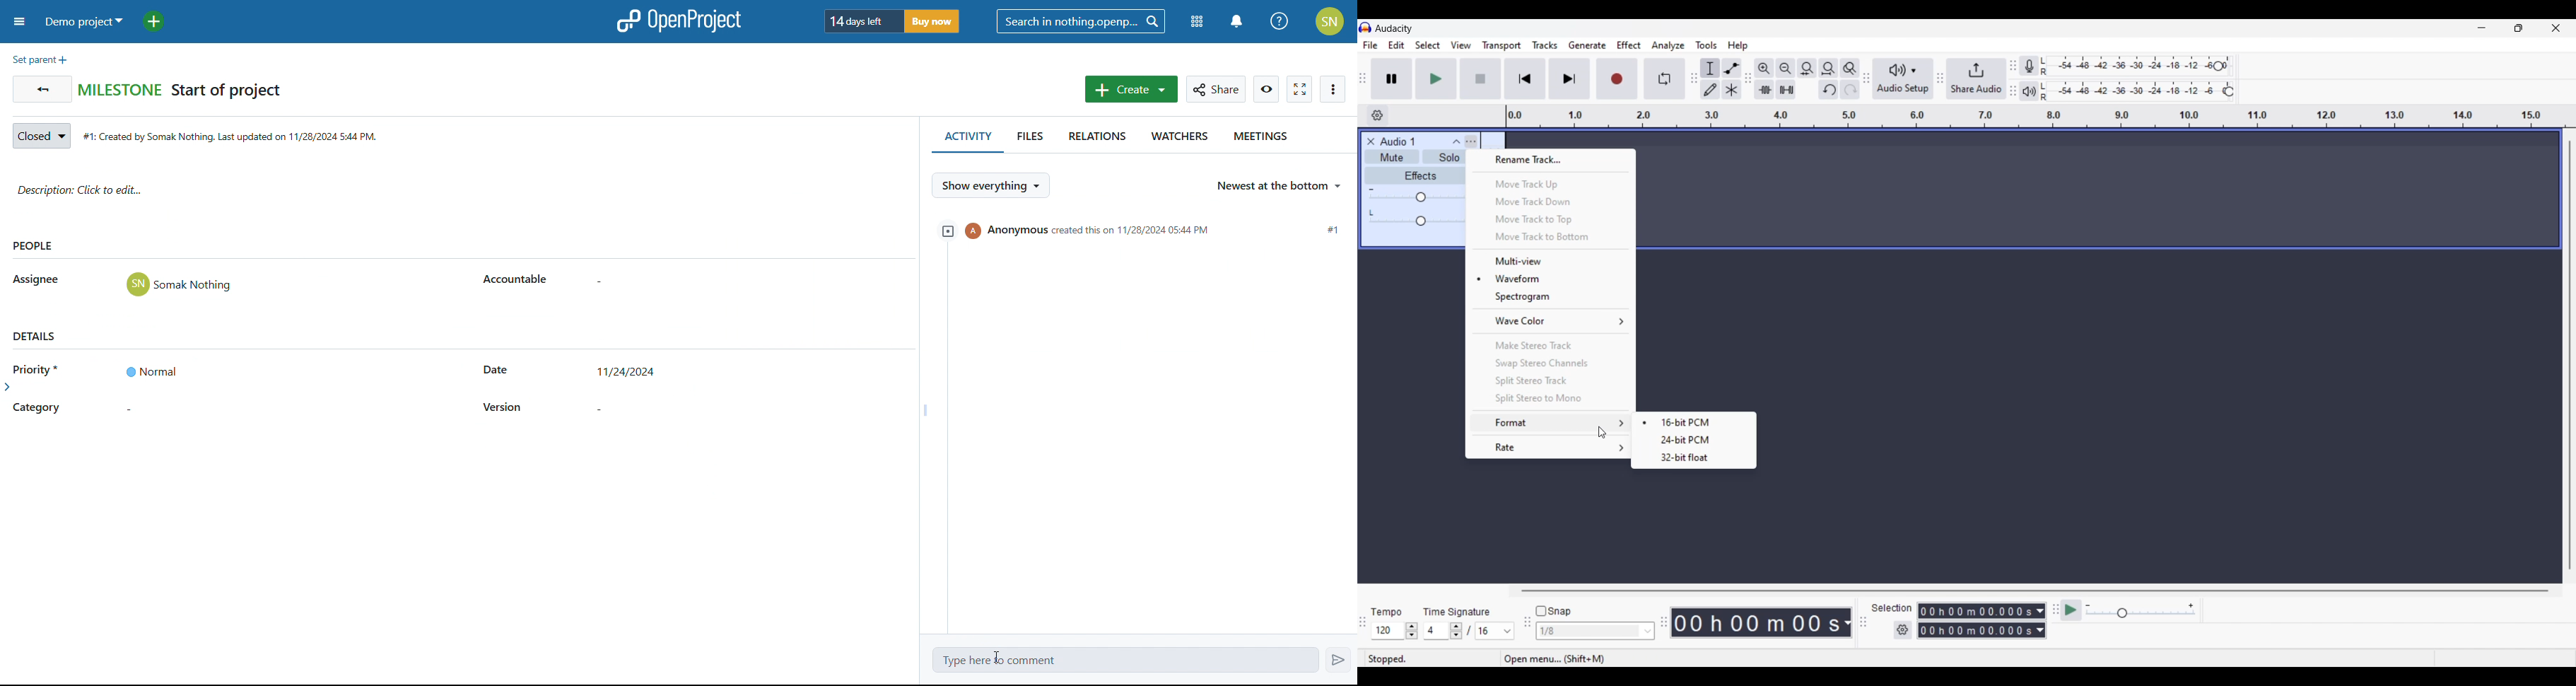 The image size is (2576, 700). Describe the element at coordinates (1432, 659) in the screenshot. I see `Status of recording` at that location.